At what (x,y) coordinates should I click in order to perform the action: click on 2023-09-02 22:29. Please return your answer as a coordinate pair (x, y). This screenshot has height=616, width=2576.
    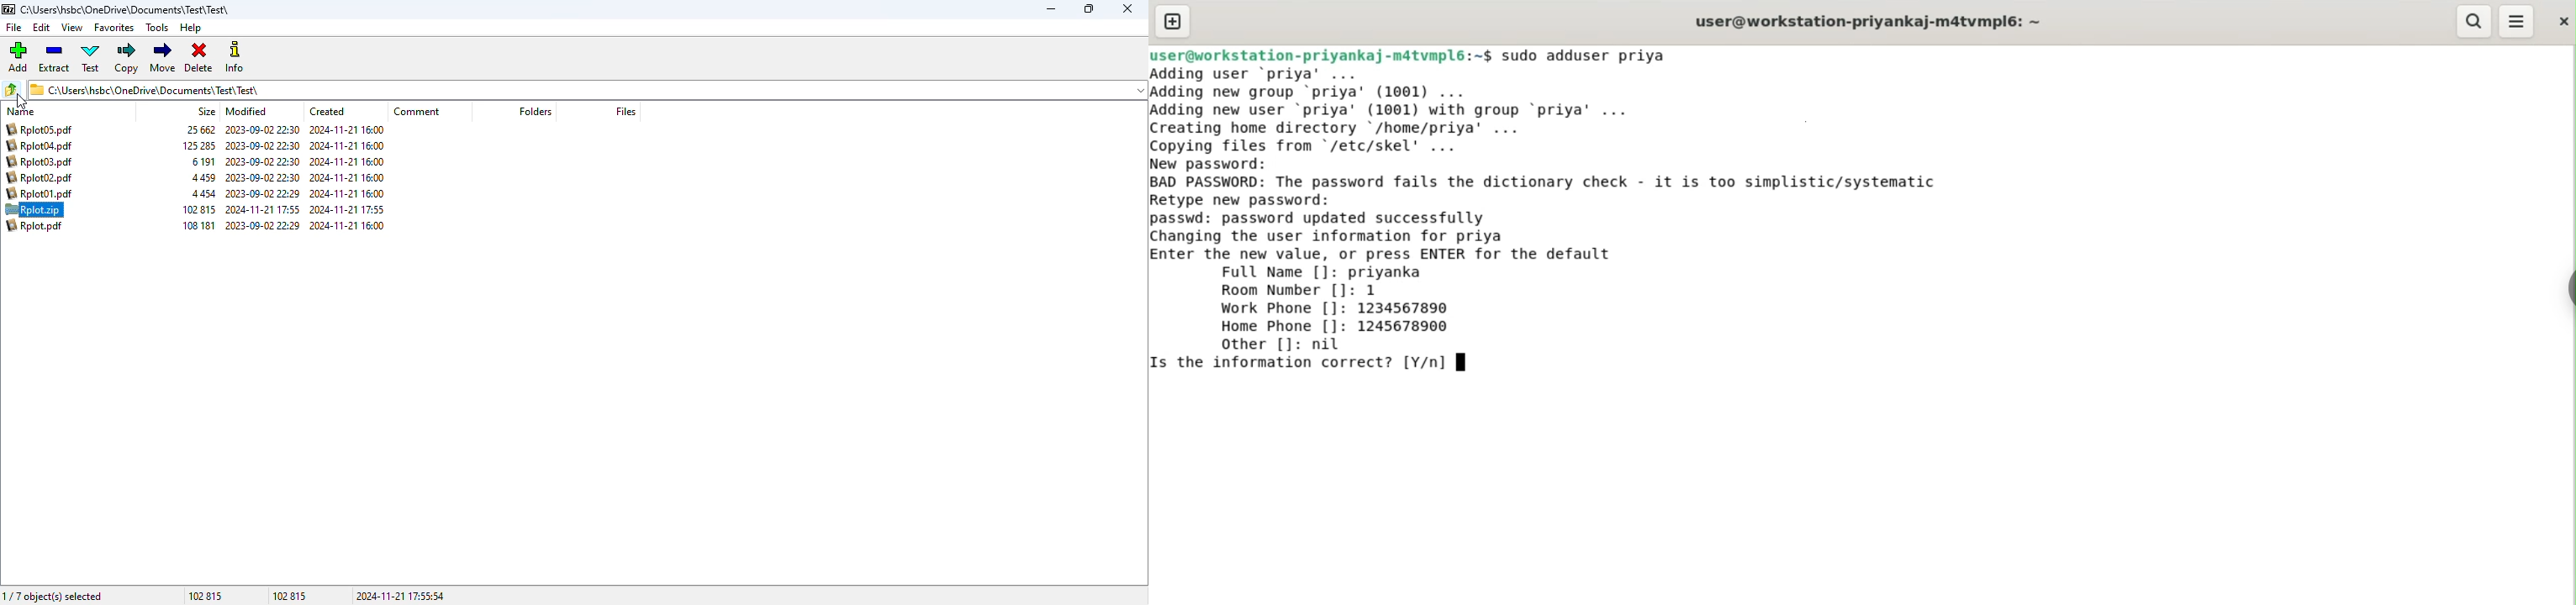
    Looking at the image, I should click on (261, 225).